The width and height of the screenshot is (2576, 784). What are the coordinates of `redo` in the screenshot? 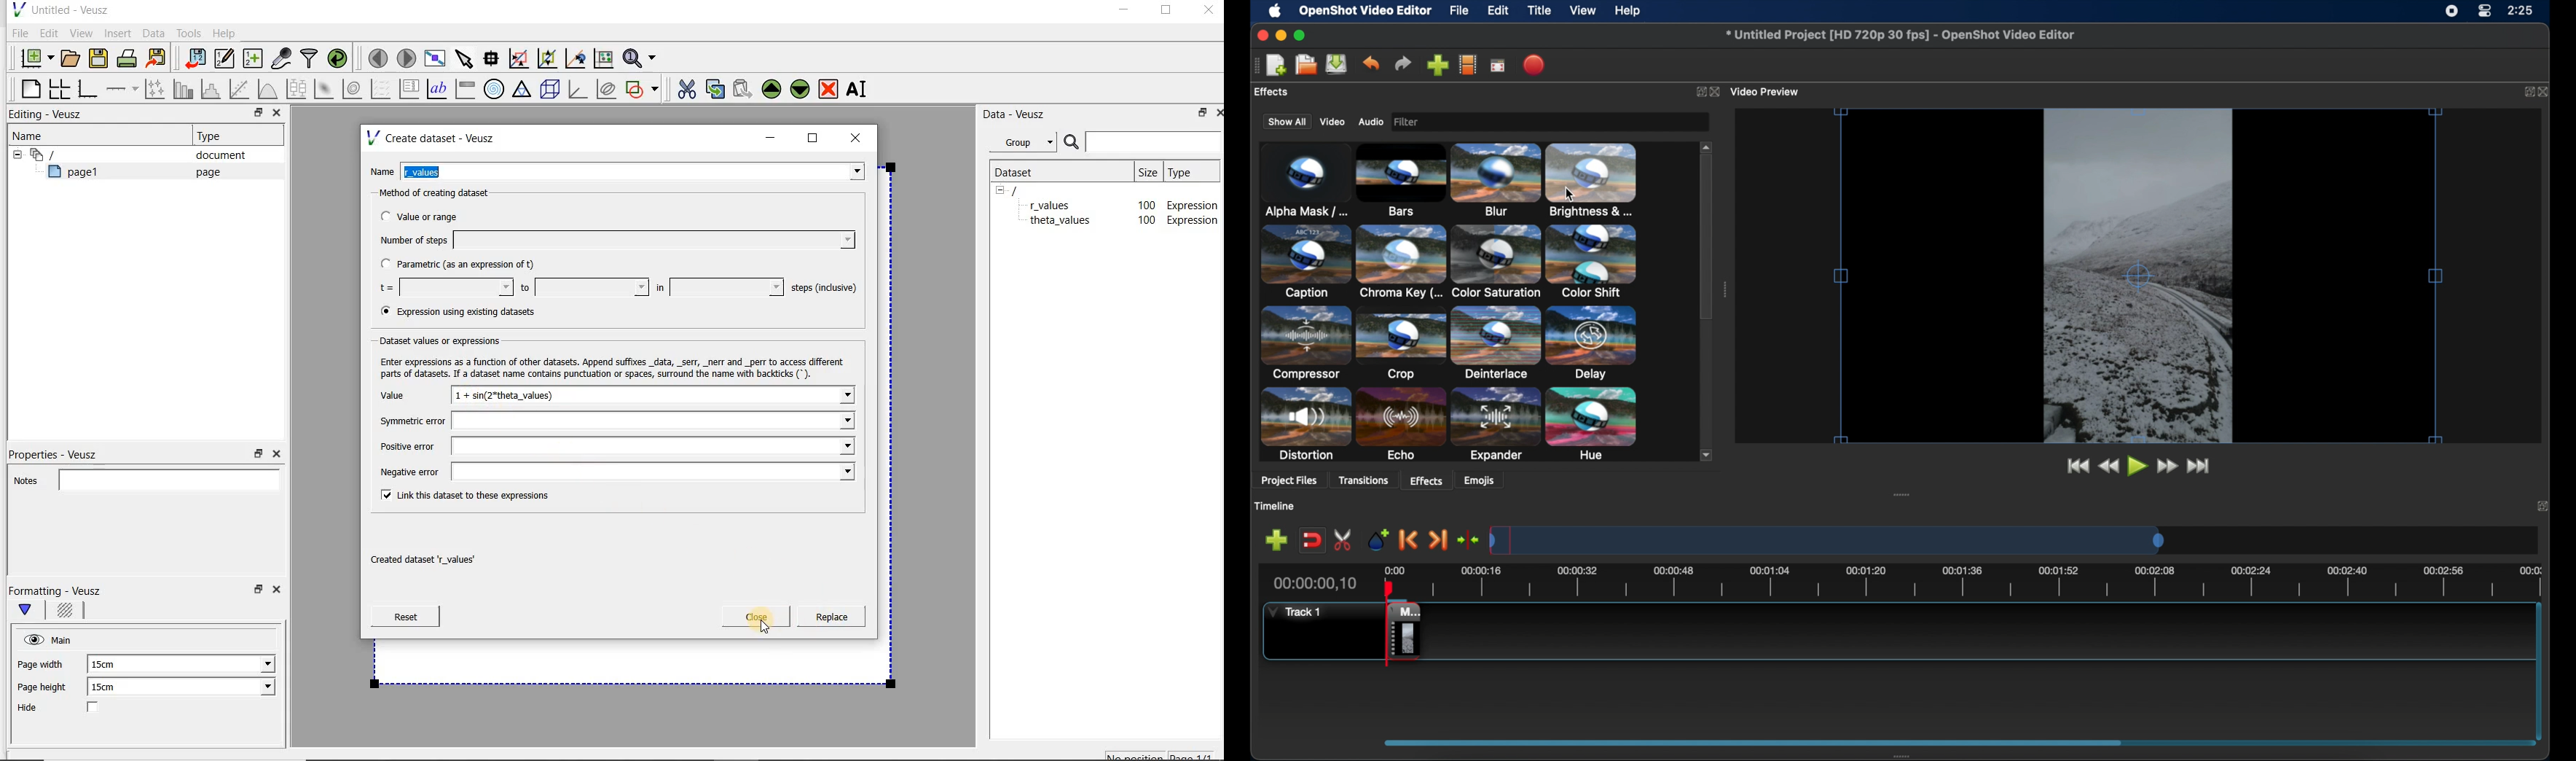 It's located at (1403, 63).